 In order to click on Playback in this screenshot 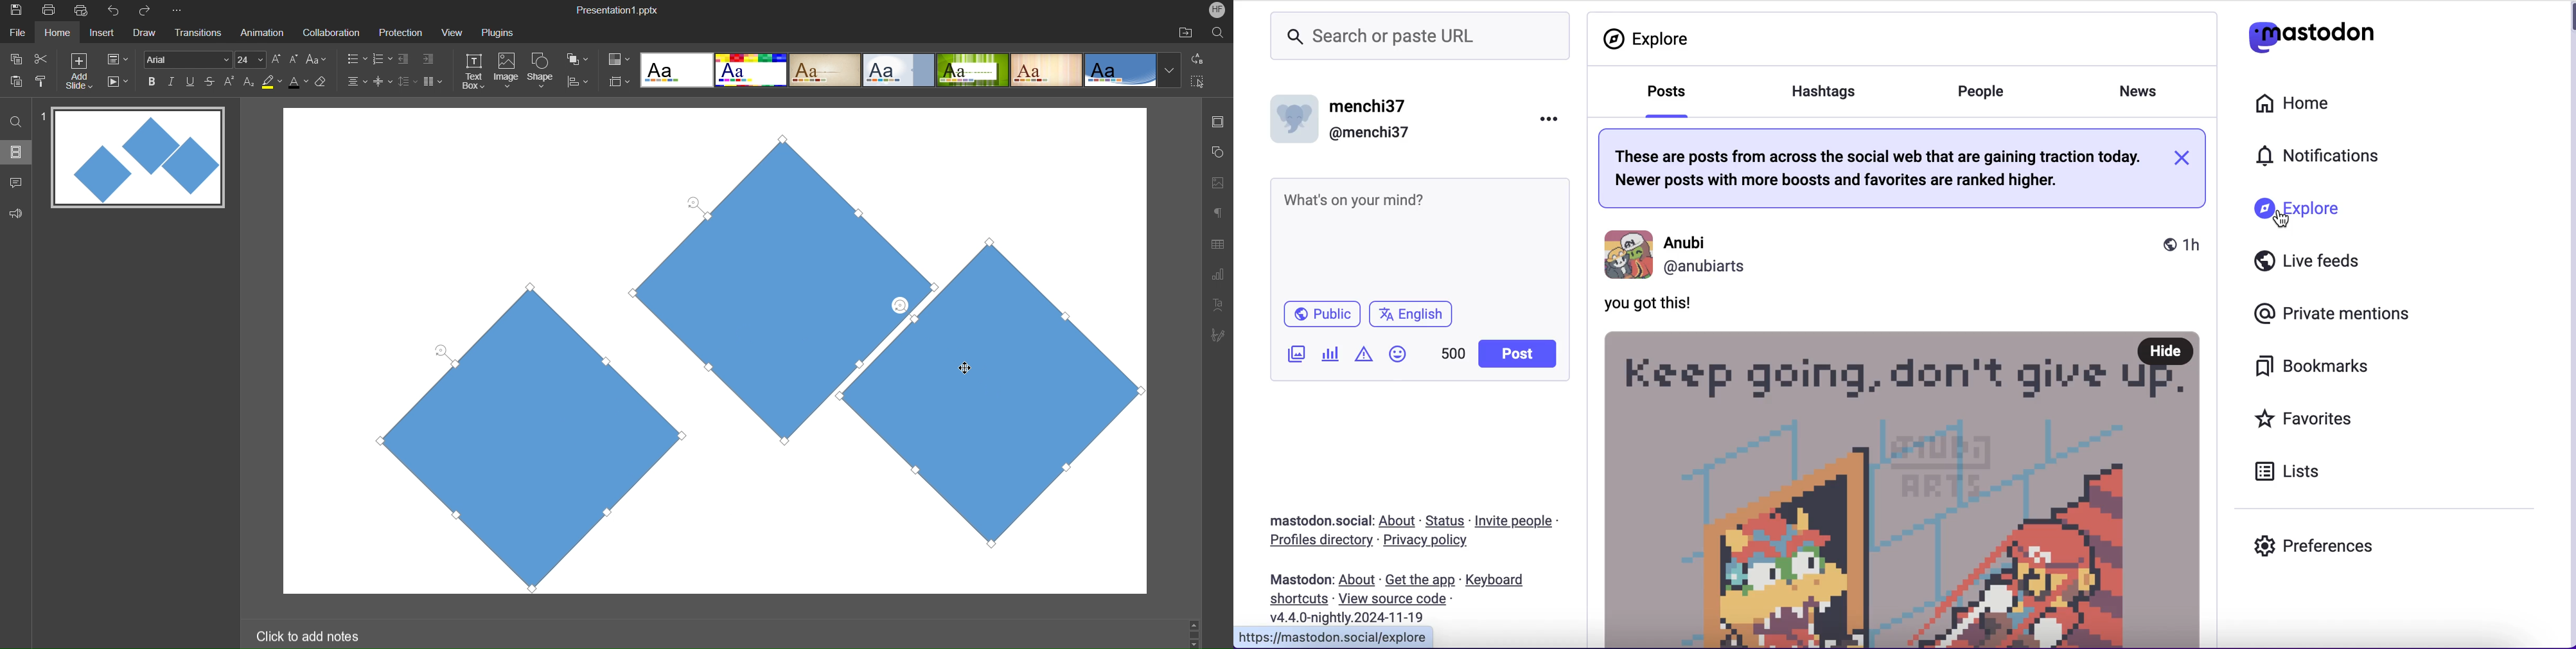, I will do `click(117, 82)`.